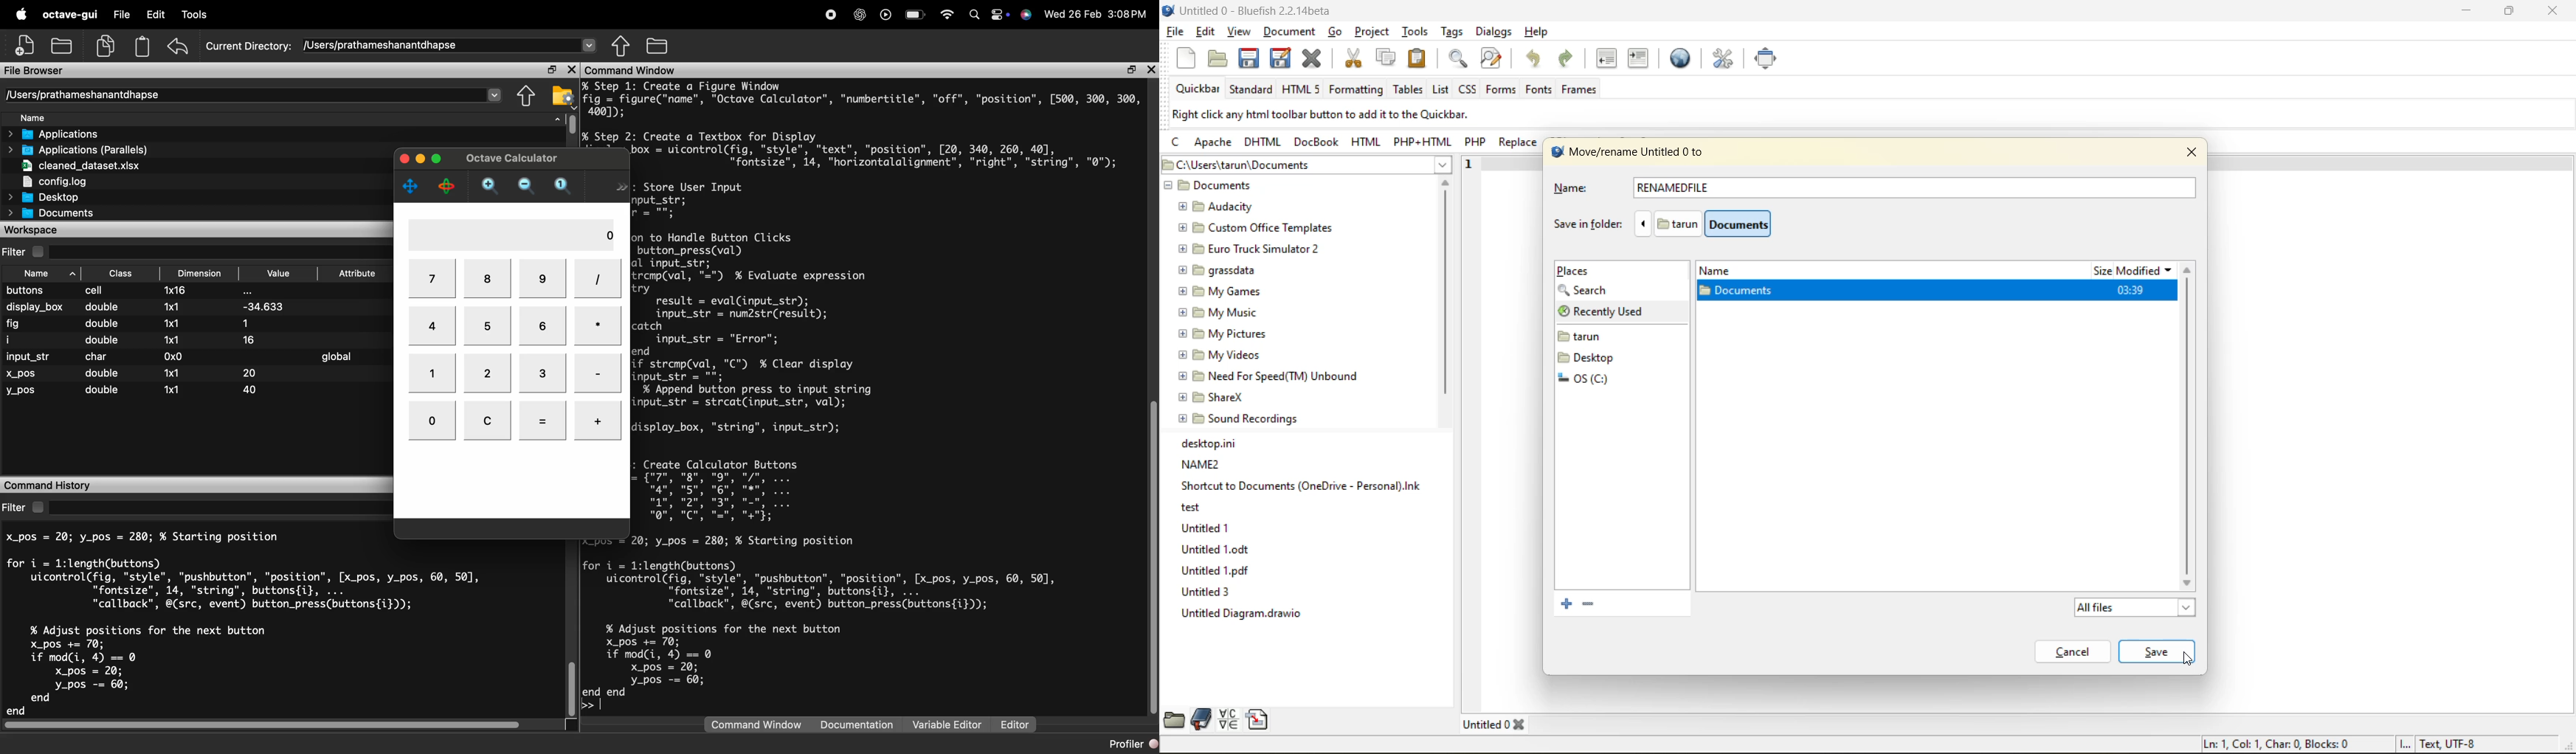 The height and width of the screenshot is (756, 2576). What do you see at coordinates (1151, 71) in the screenshot?
I see `close` at bounding box center [1151, 71].